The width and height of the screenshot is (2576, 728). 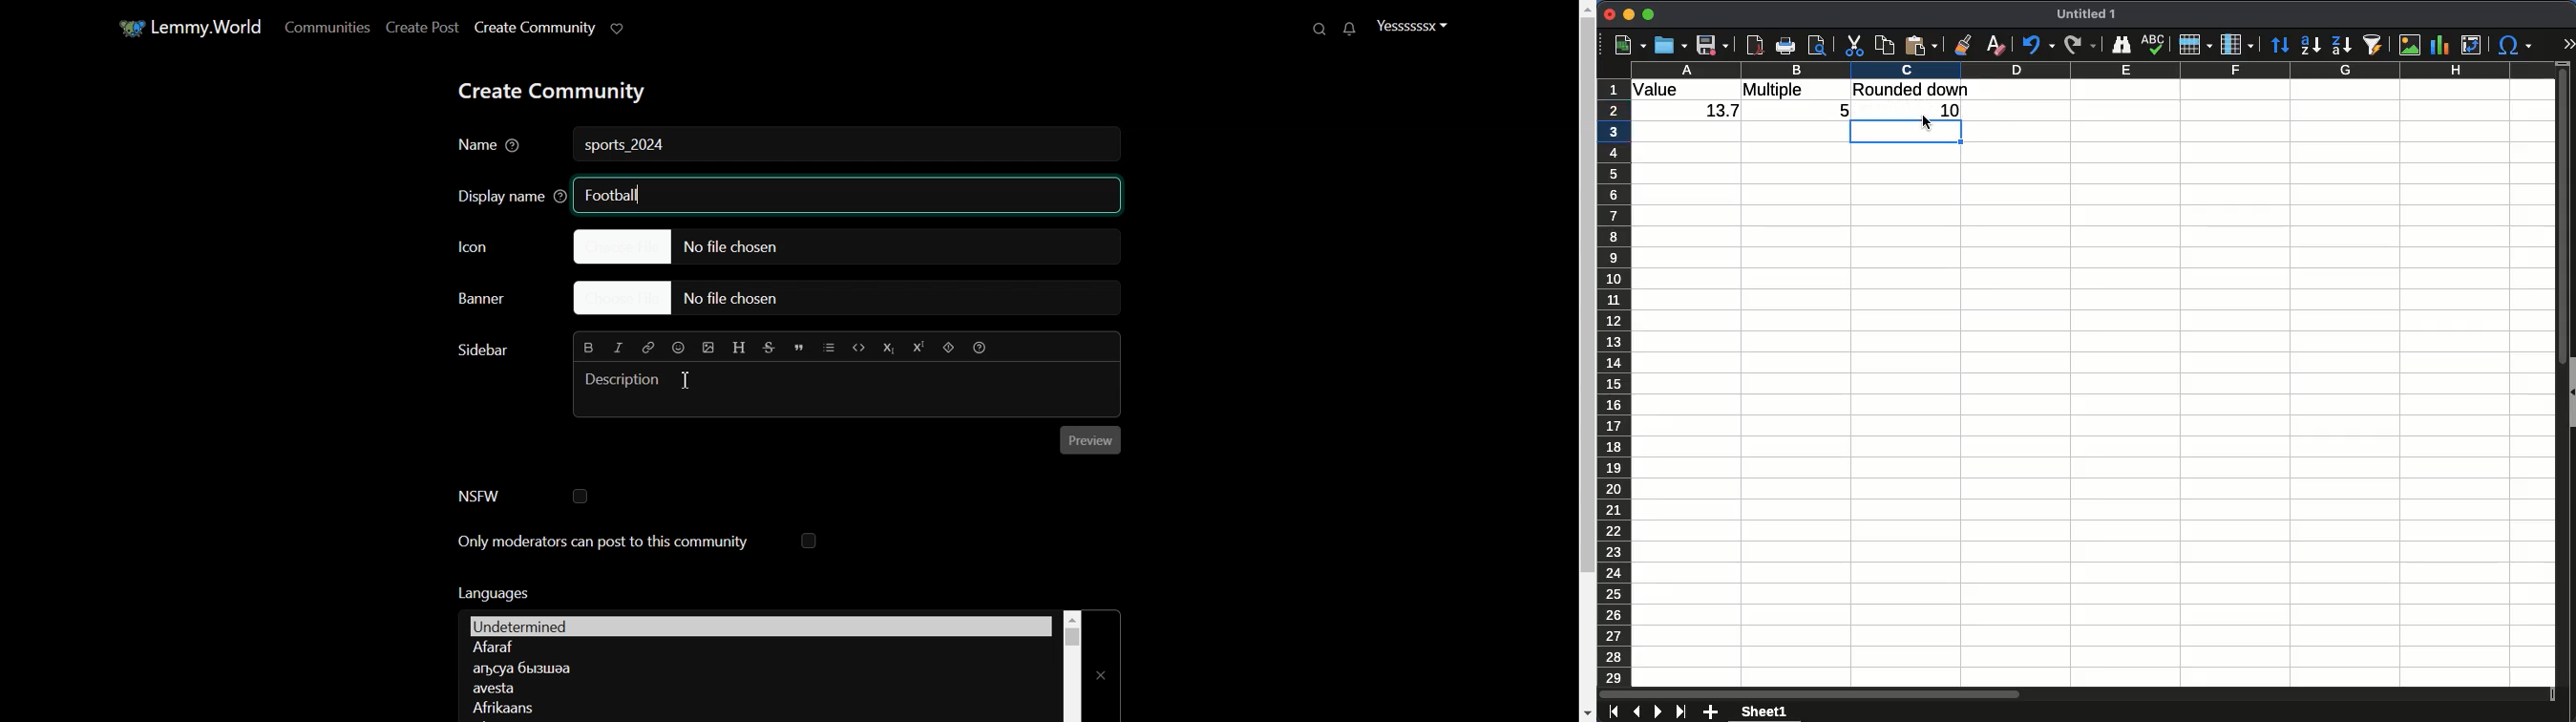 I want to click on rows, so click(x=2196, y=45).